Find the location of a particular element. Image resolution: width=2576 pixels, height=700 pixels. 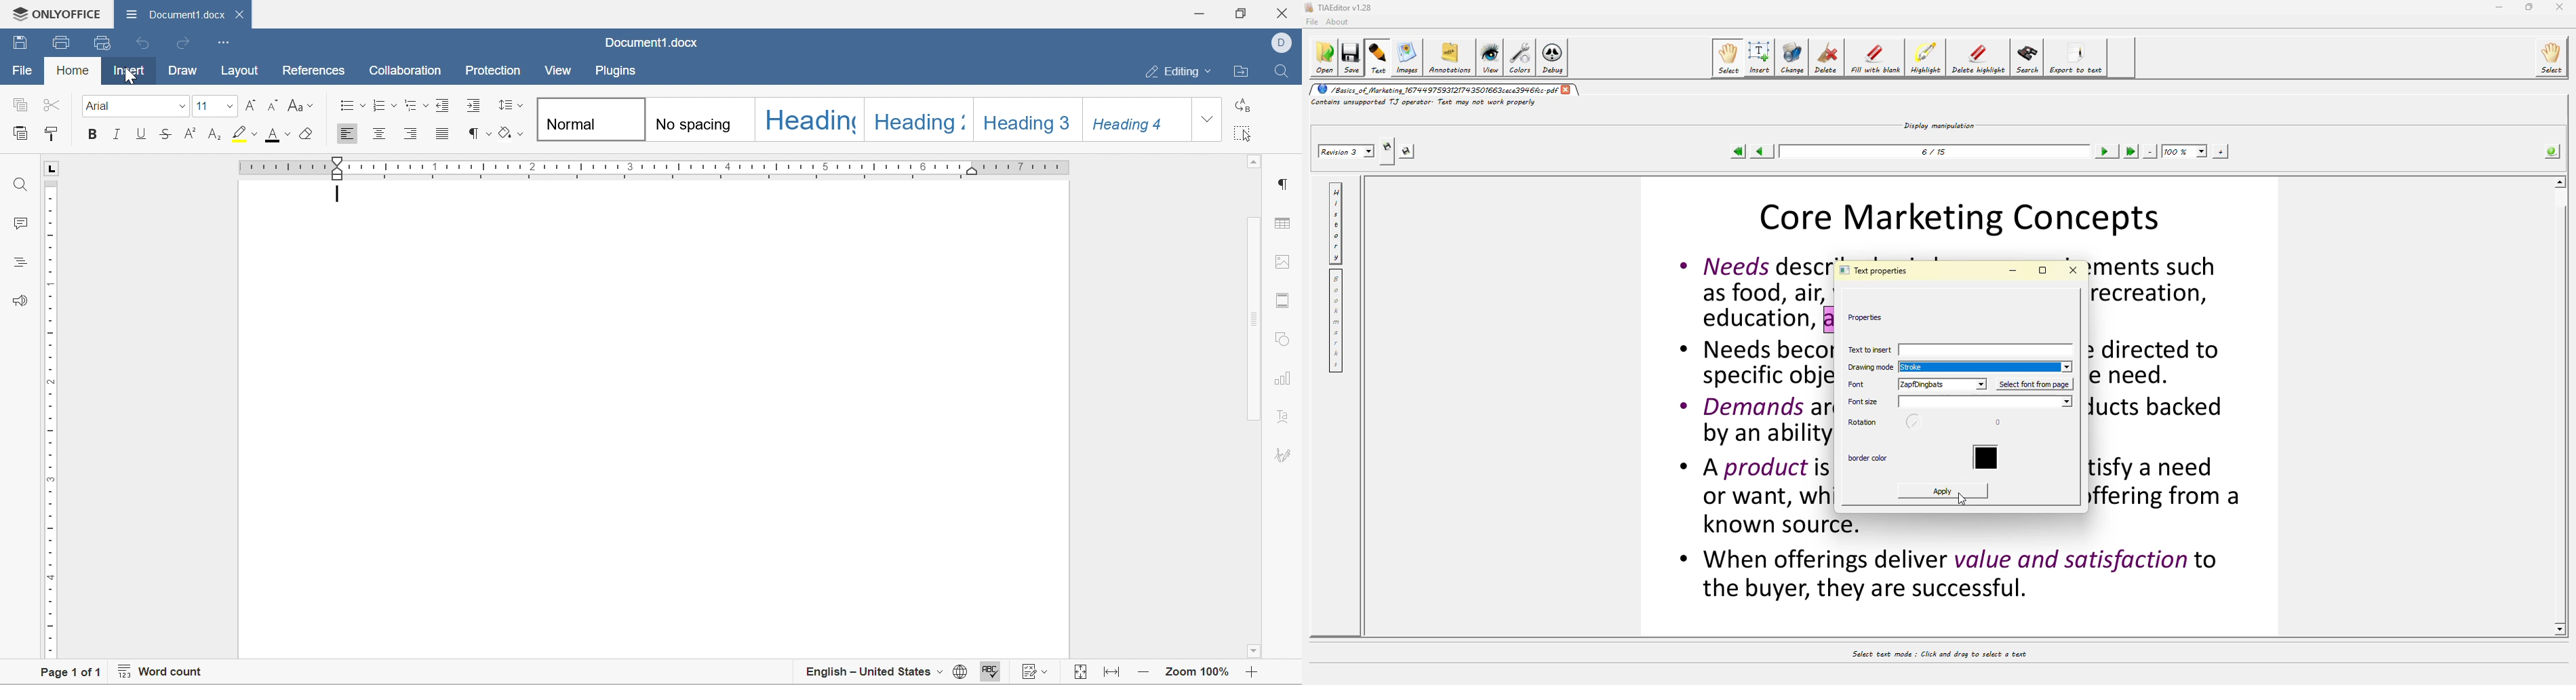

Heading3 is located at coordinates (1031, 121).